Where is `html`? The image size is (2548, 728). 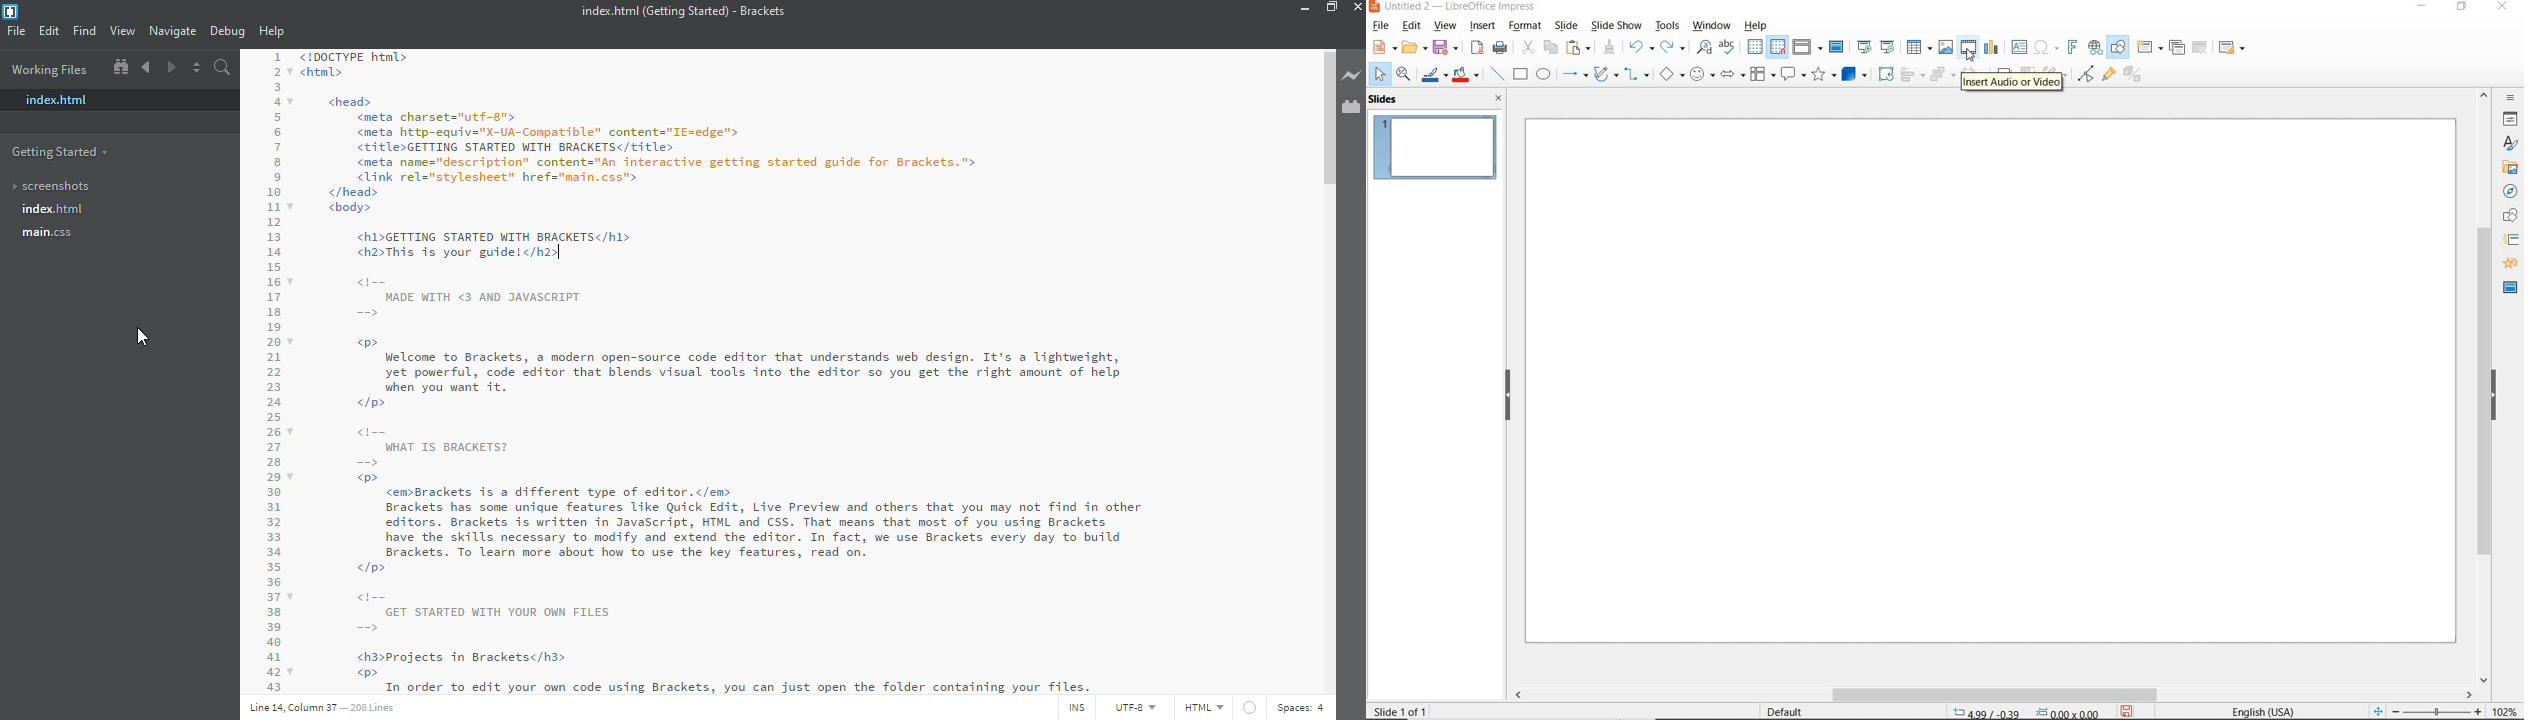
html is located at coordinates (1204, 708).